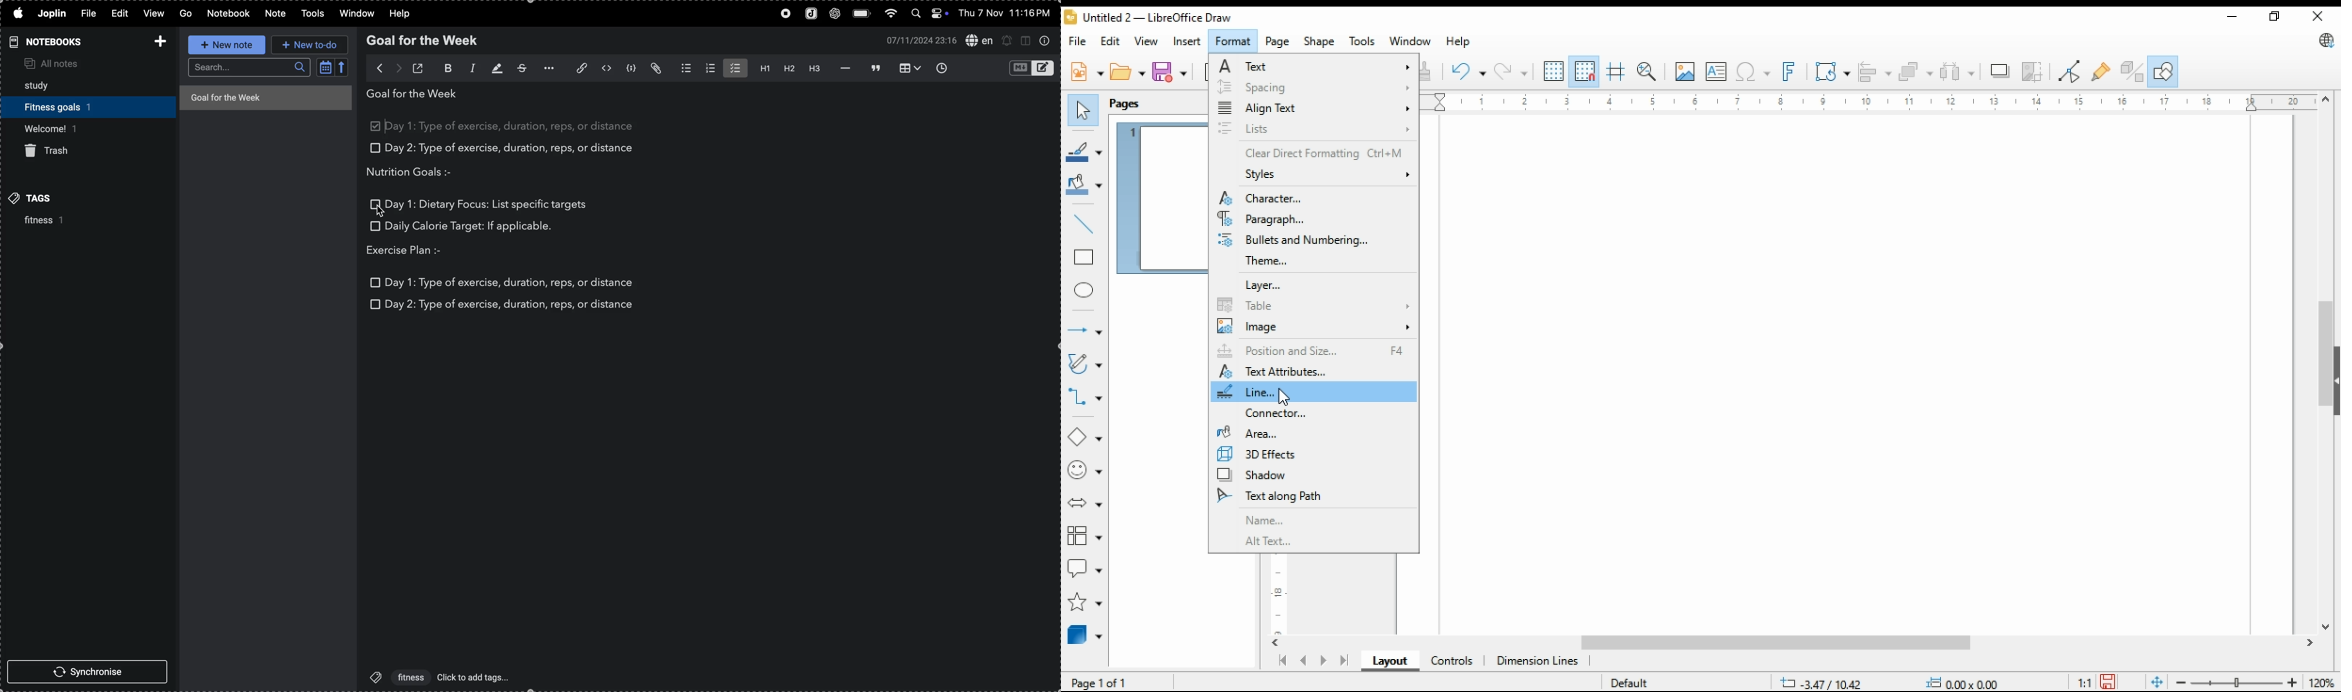 This screenshot has width=2352, height=700. I want to click on theme, so click(1312, 260).